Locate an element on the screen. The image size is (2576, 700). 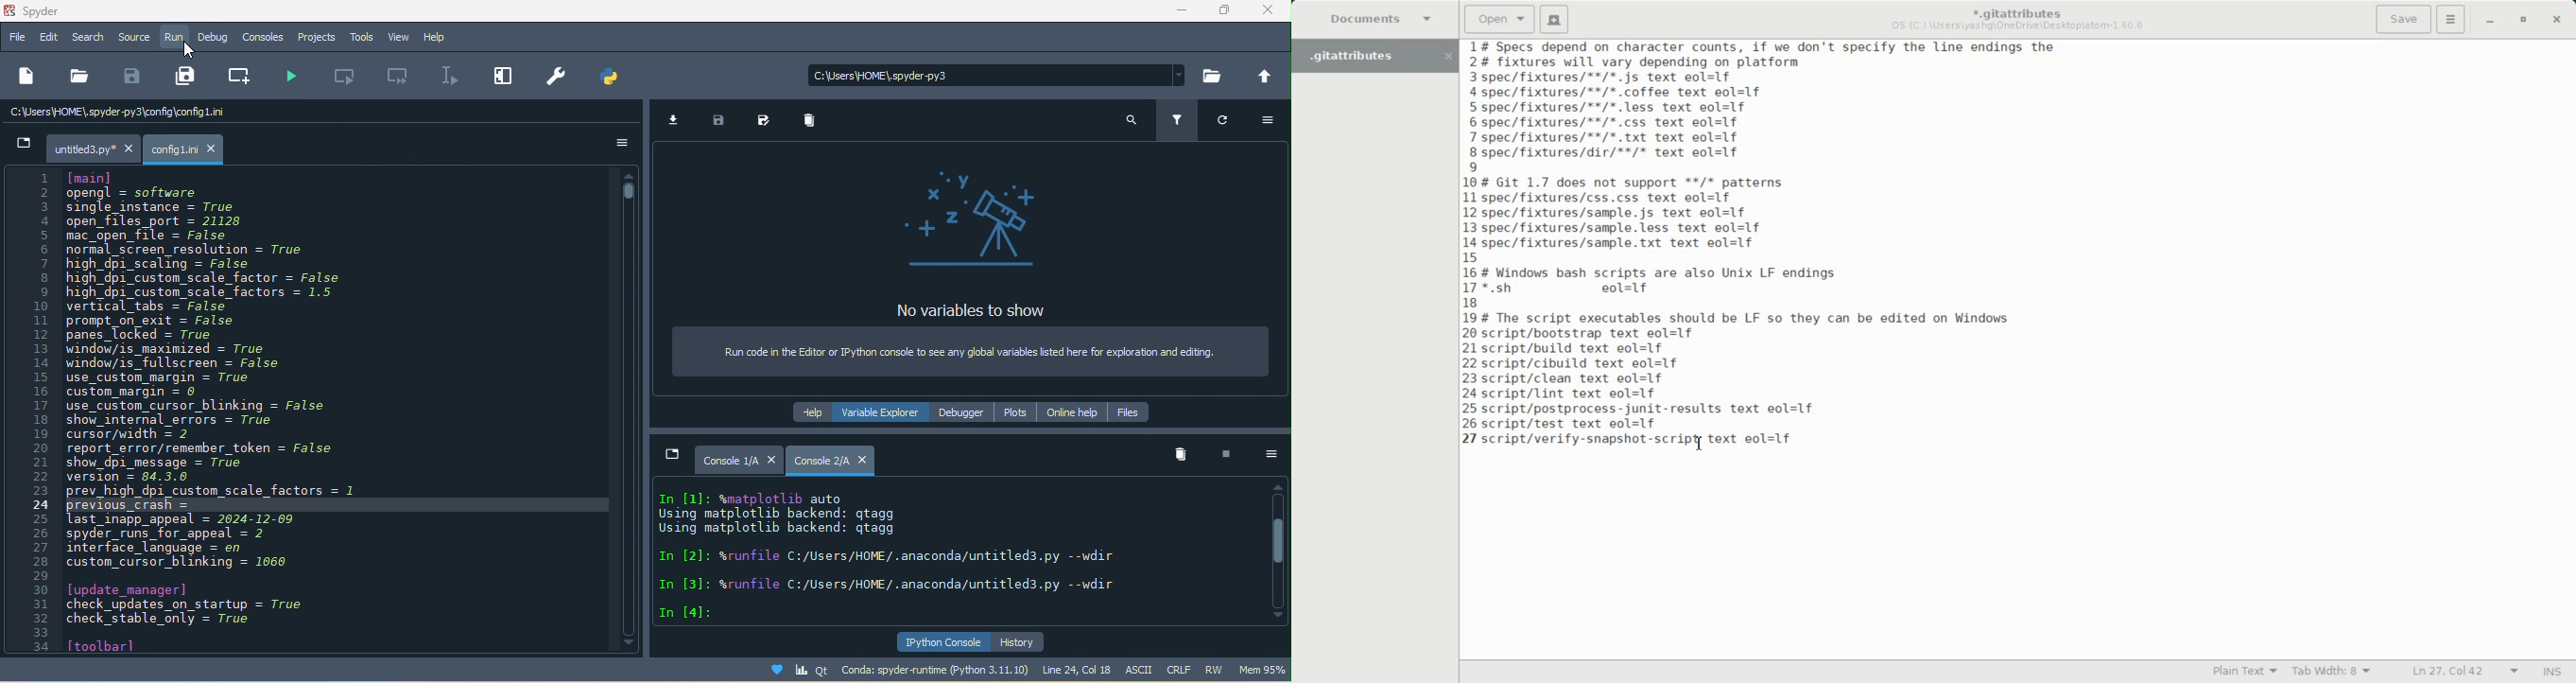
run current cell is located at coordinates (340, 76).